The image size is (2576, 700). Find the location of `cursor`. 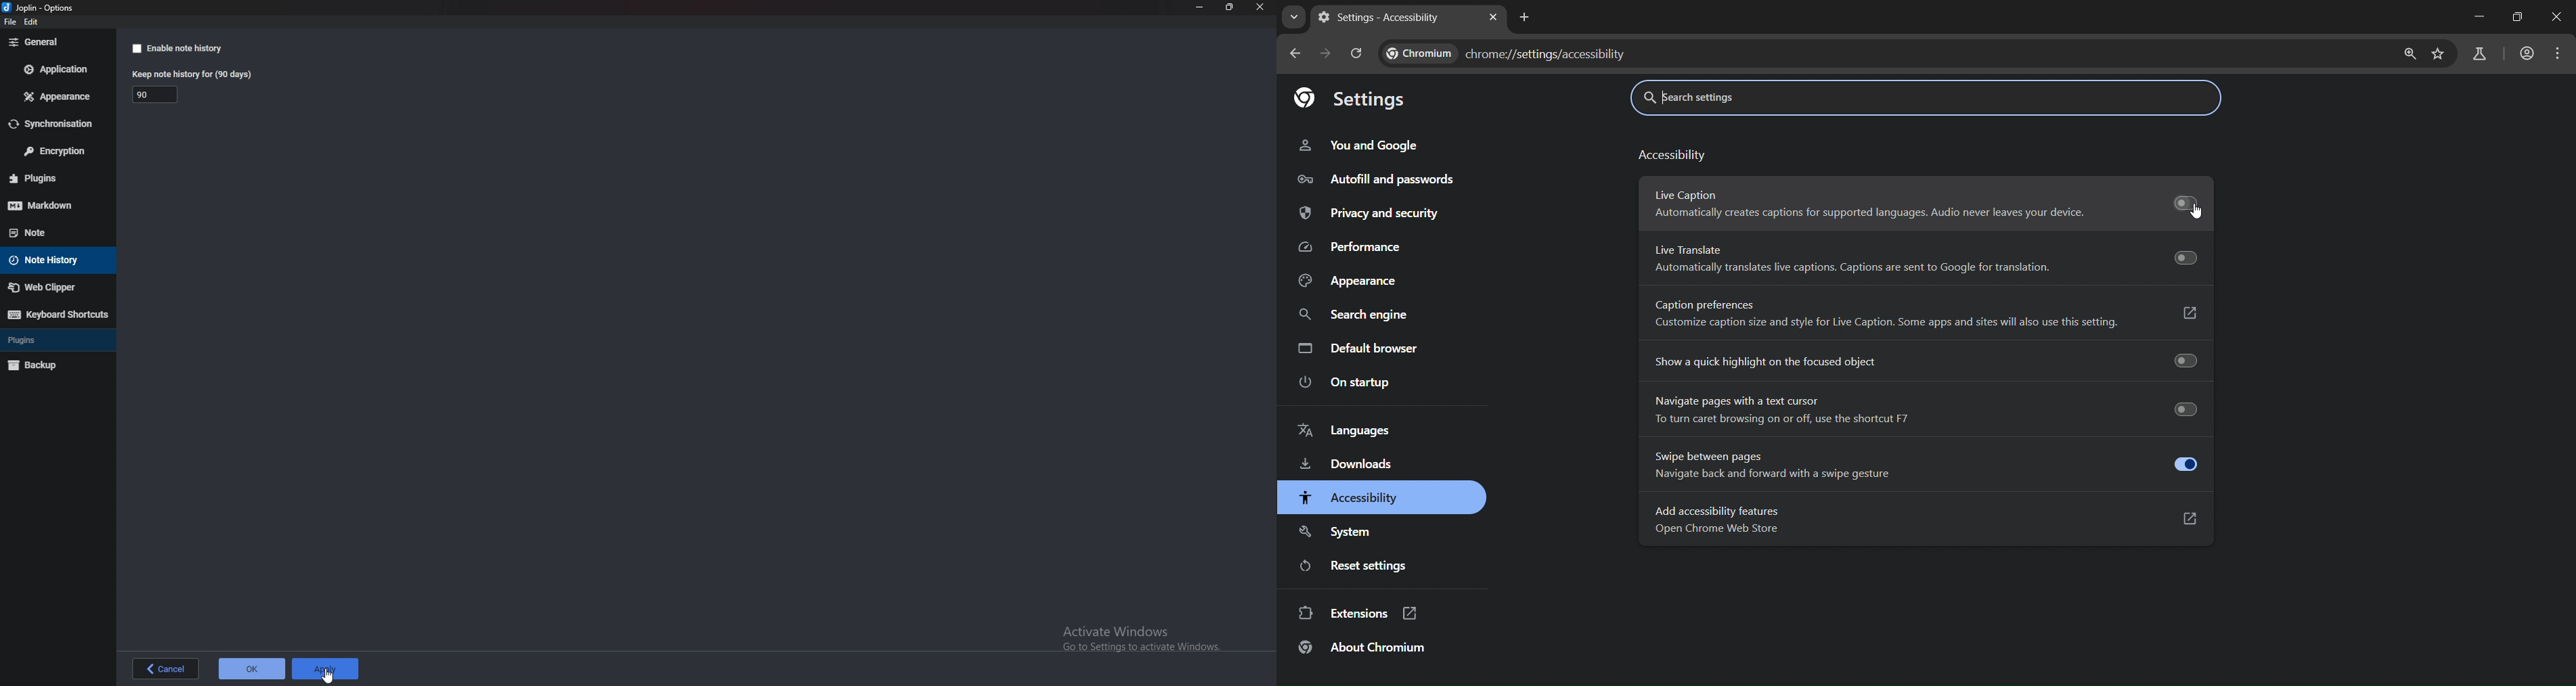

cursor is located at coordinates (329, 675).